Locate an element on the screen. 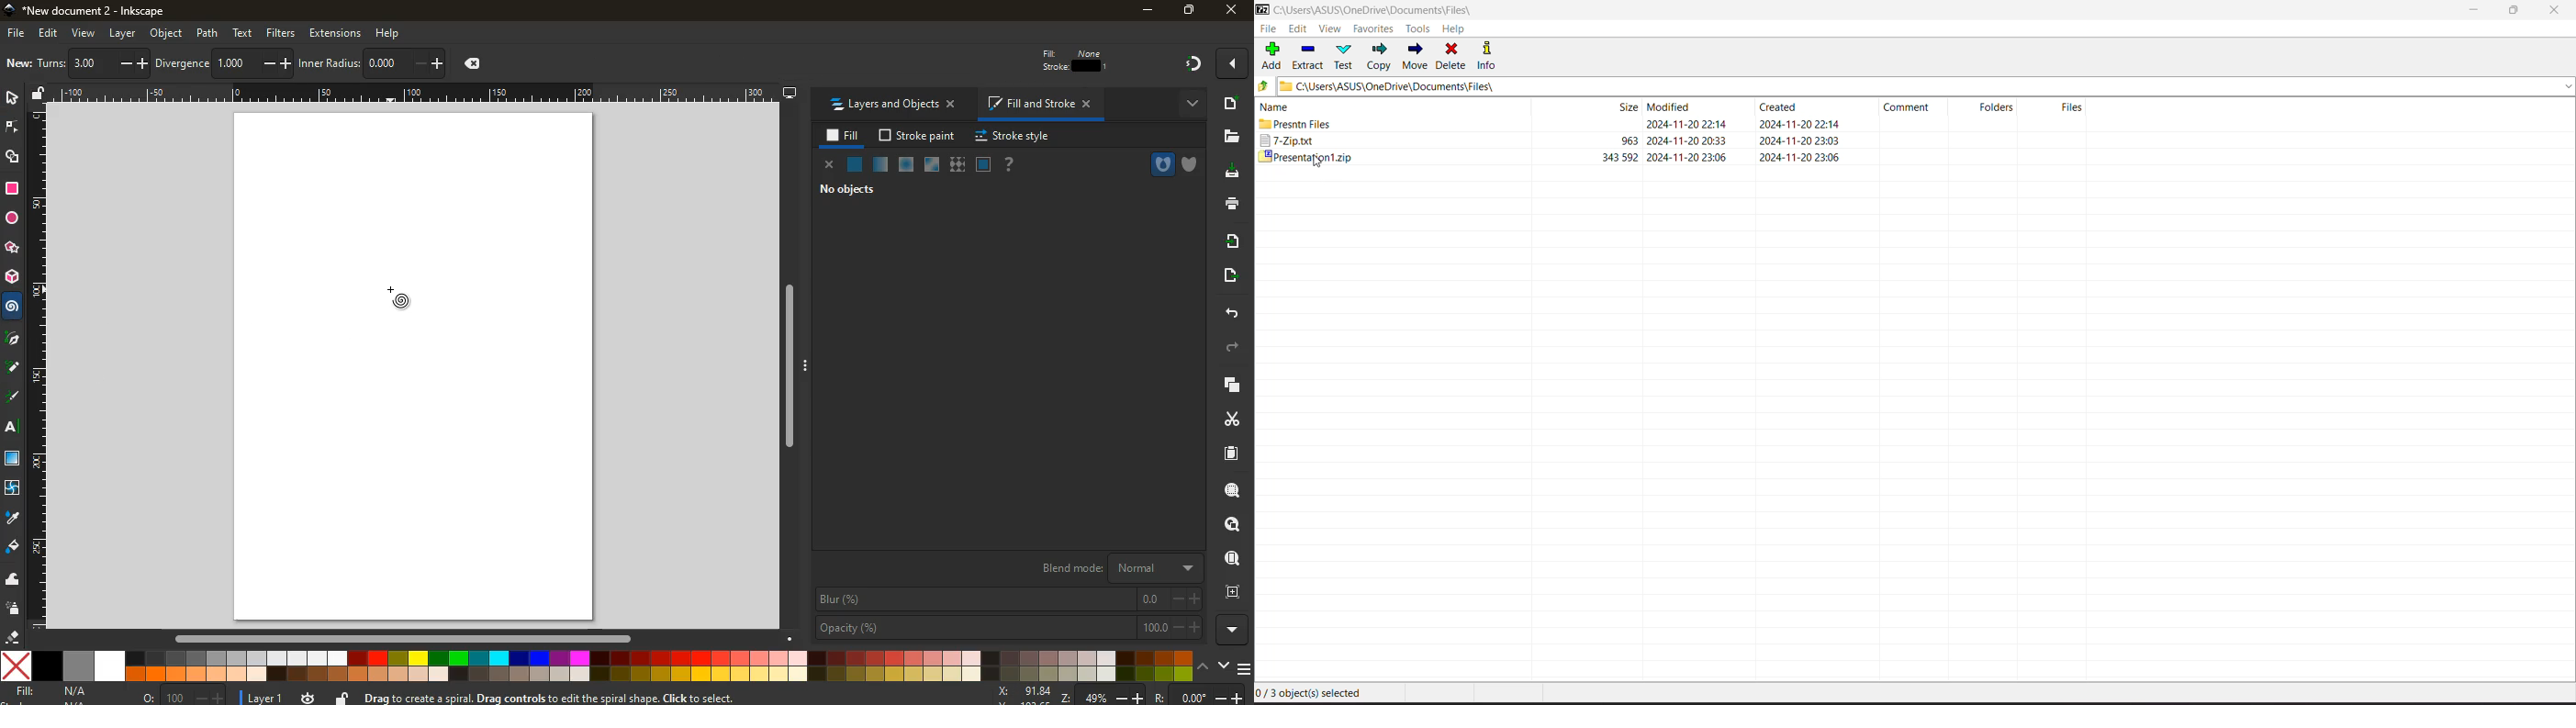  fill is located at coordinates (11, 547).